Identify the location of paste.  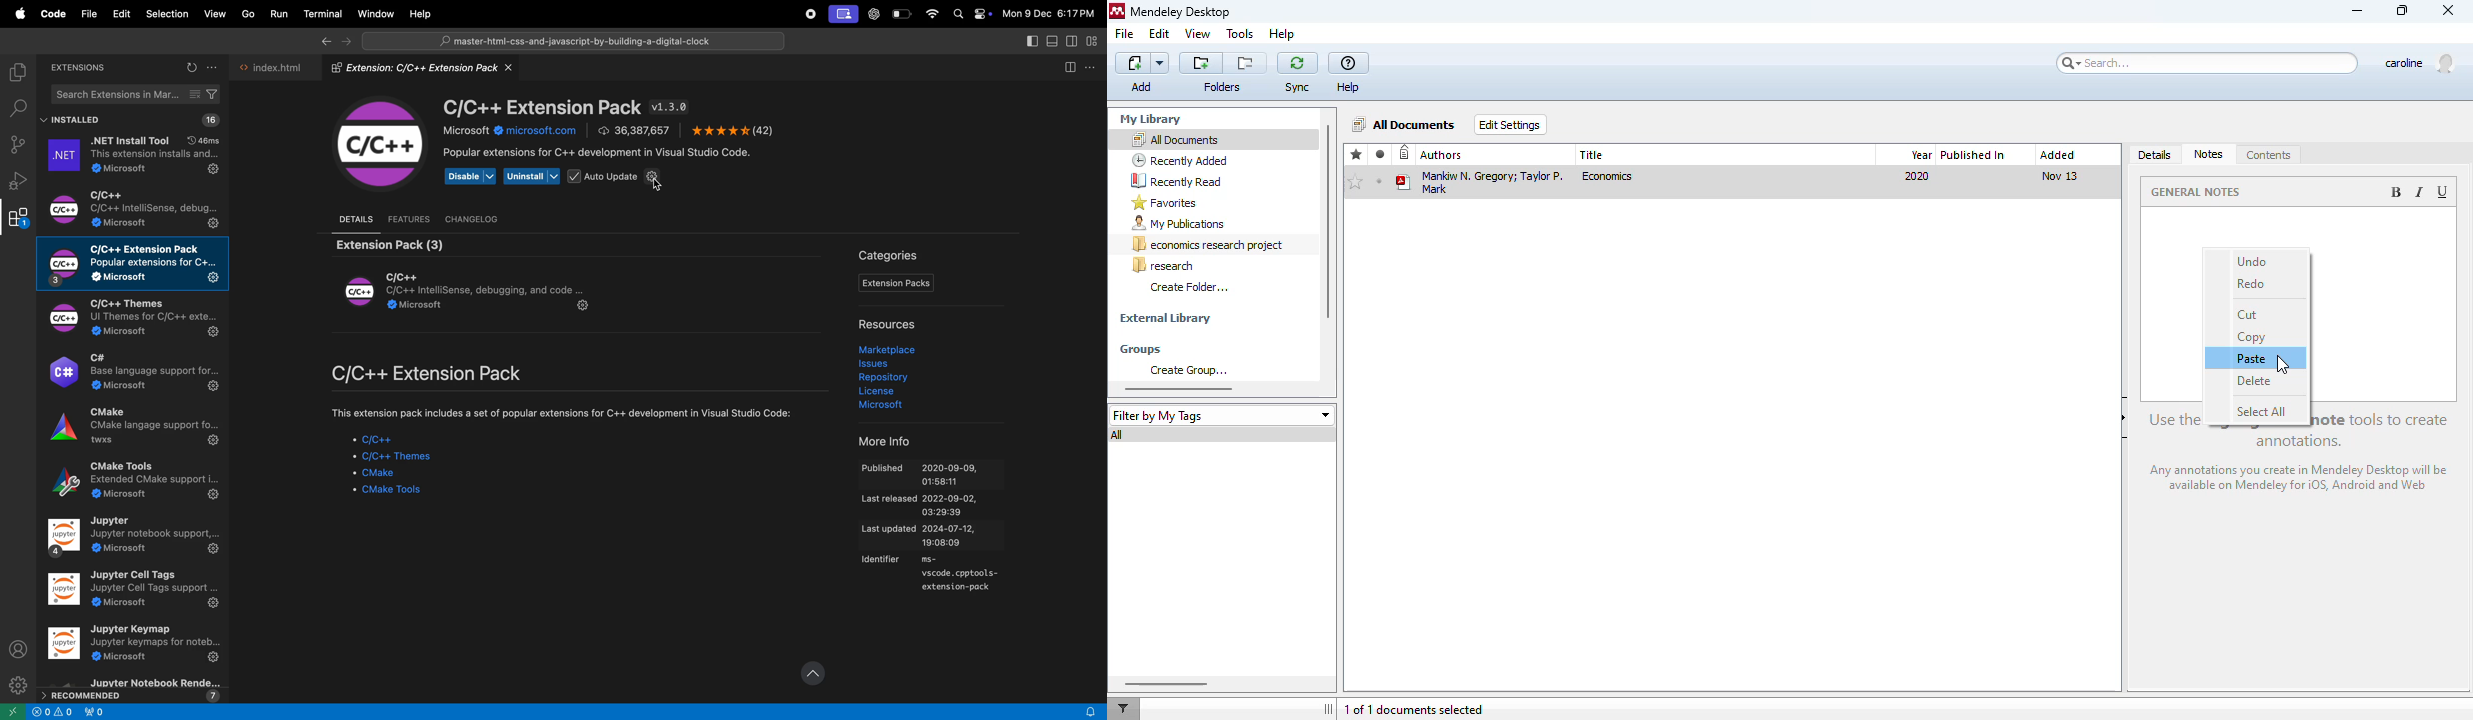
(2252, 358).